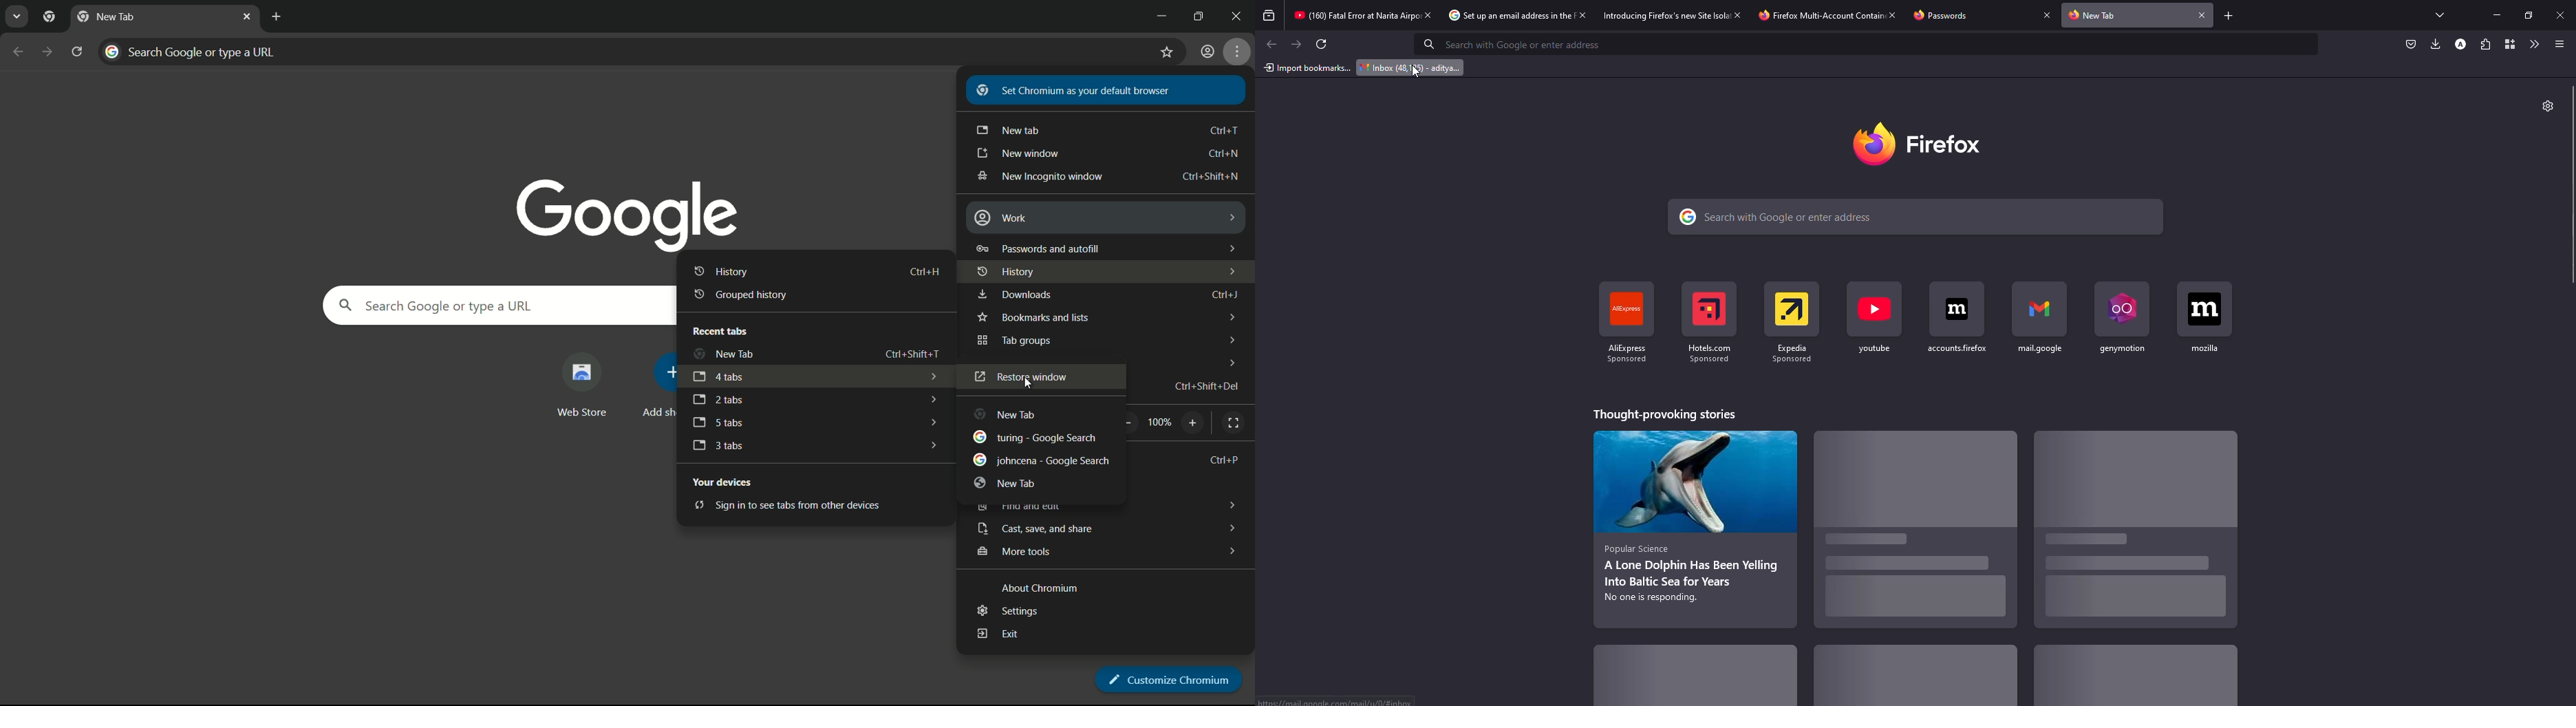 This screenshot has height=728, width=2576. What do you see at coordinates (2533, 43) in the screenshot?
I see `more tools` at bounding box center [2533, 43].